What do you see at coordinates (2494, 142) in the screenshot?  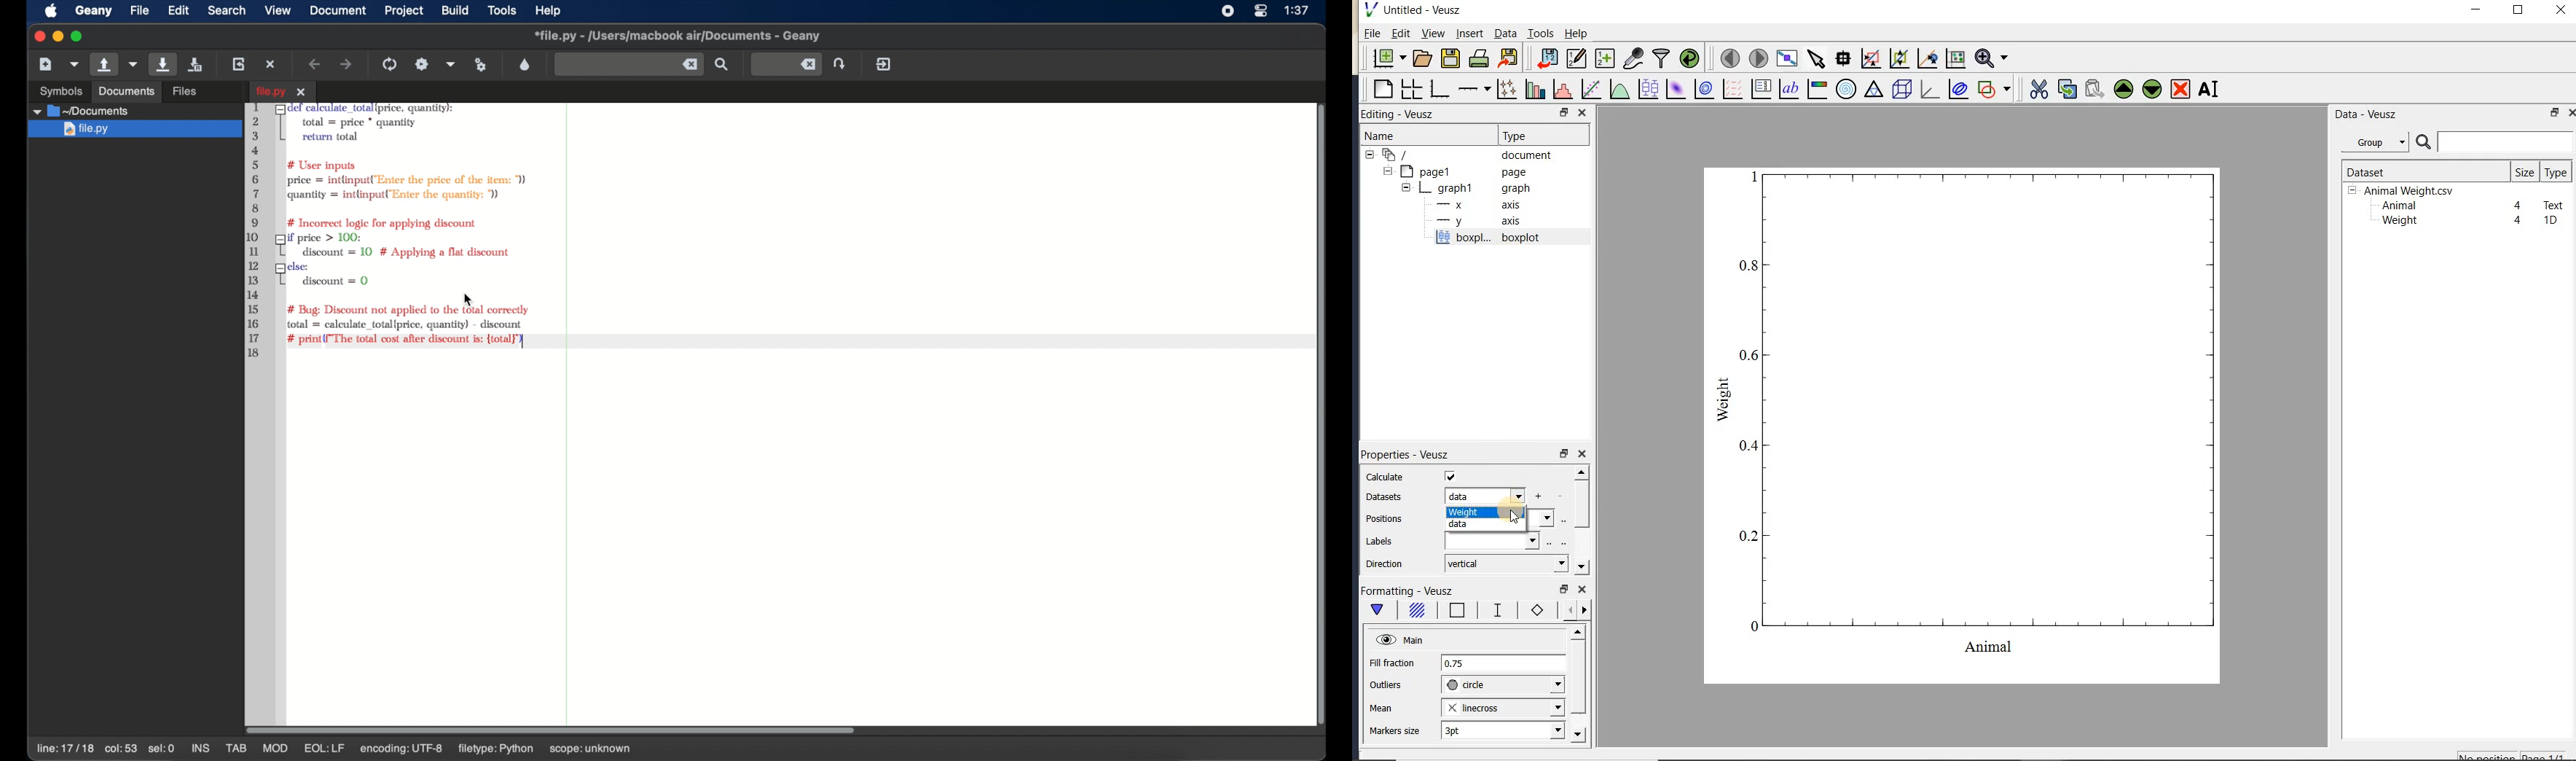 I see `search datasets` at bounding box center [2494, 142].